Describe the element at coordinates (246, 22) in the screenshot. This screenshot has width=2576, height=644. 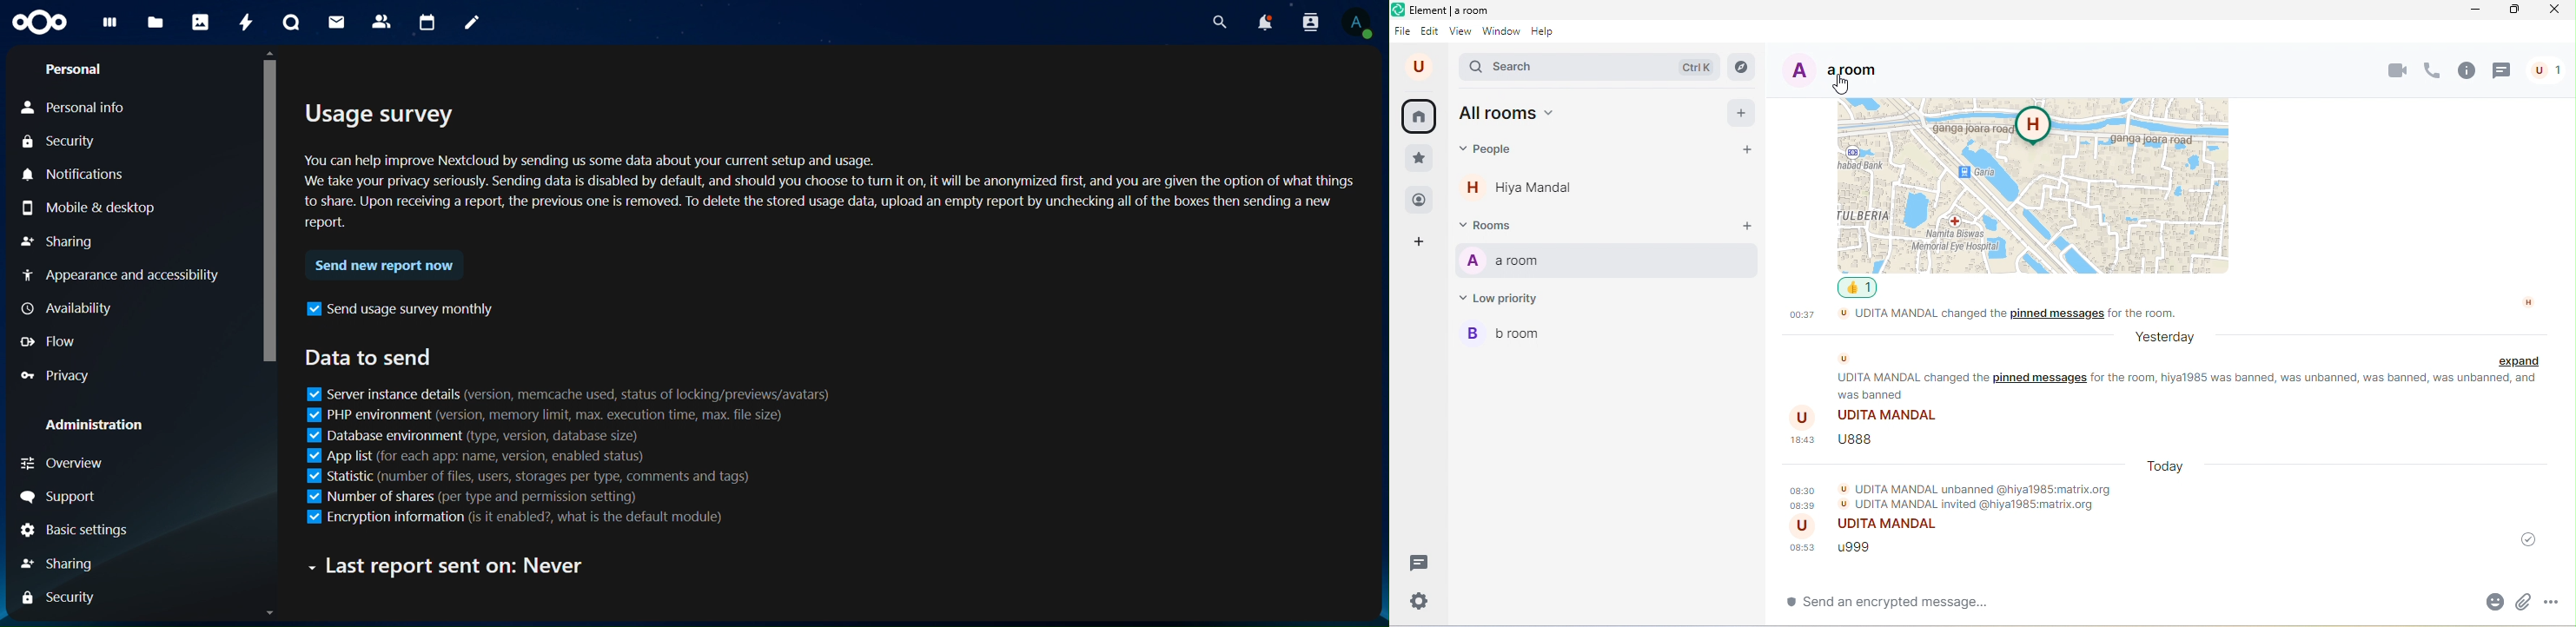
I see `activity` at that location.